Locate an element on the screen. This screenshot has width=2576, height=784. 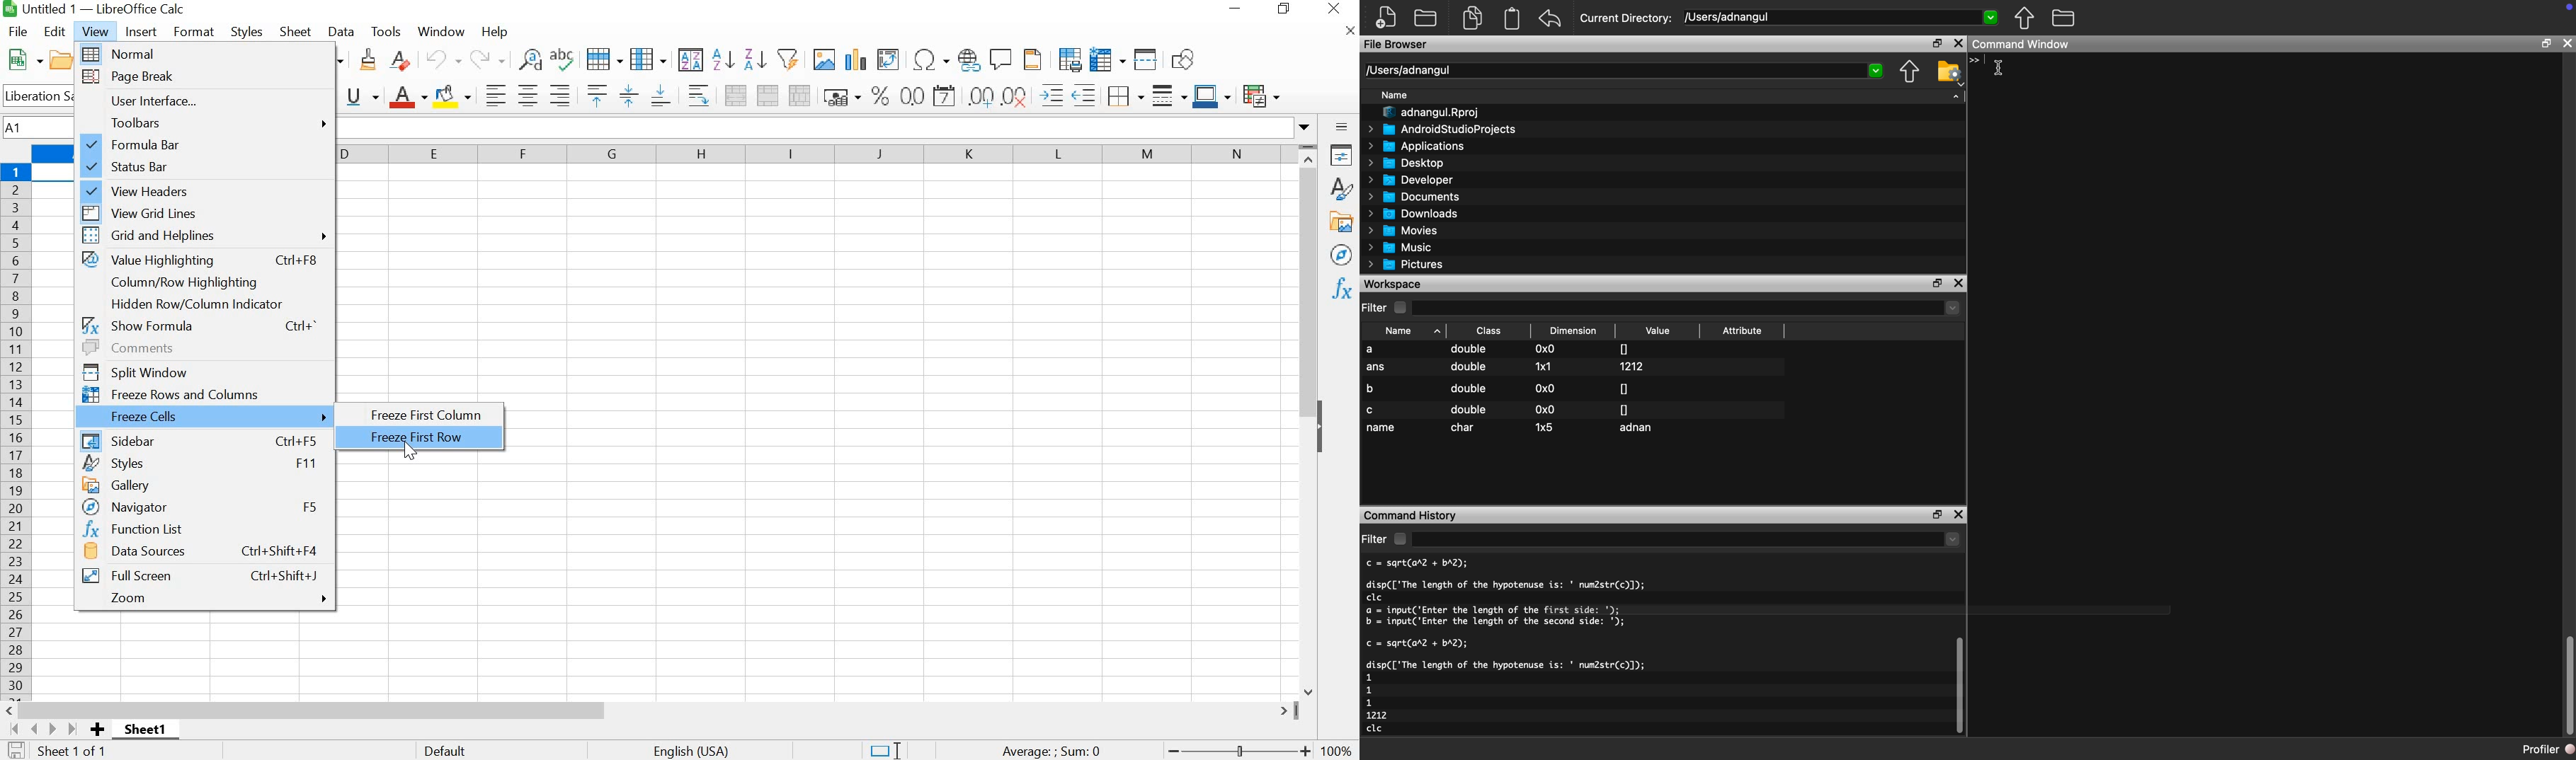
FUNCTION LIST is located at coordinates (199, 529).